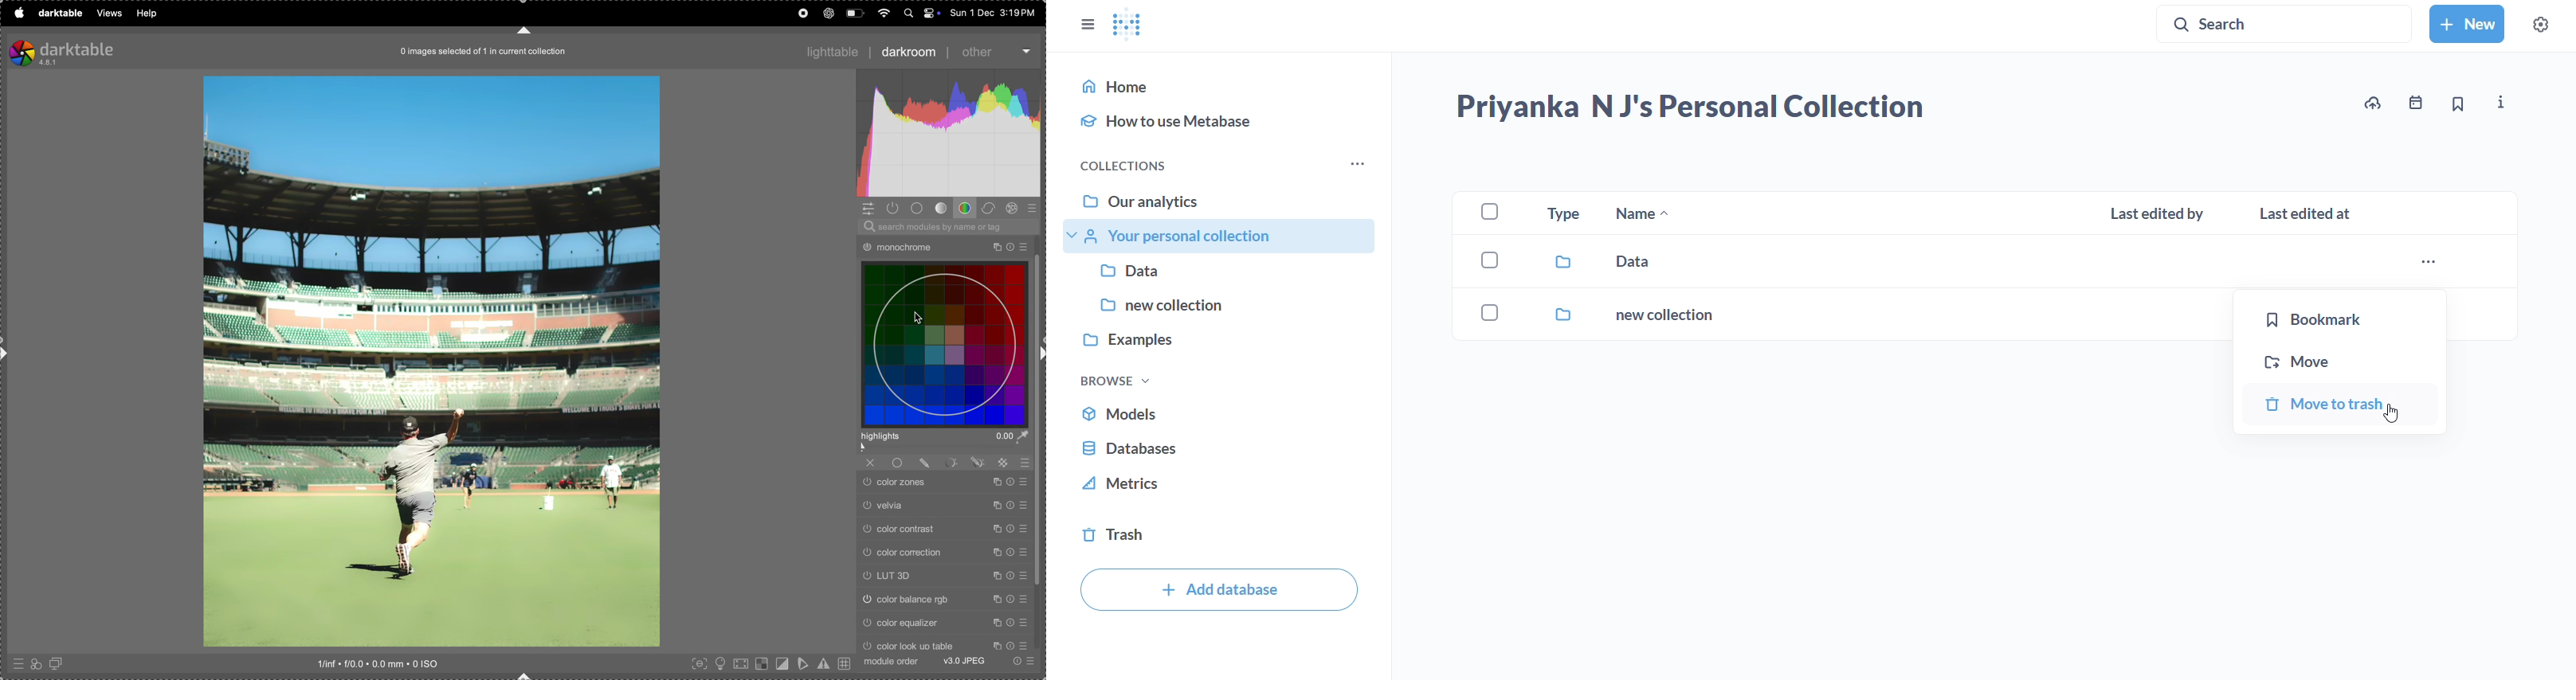 The image size is (2576, 700). Describe the element at coordinates (1035, 208) in the screenshot. I see `presets` at that location.